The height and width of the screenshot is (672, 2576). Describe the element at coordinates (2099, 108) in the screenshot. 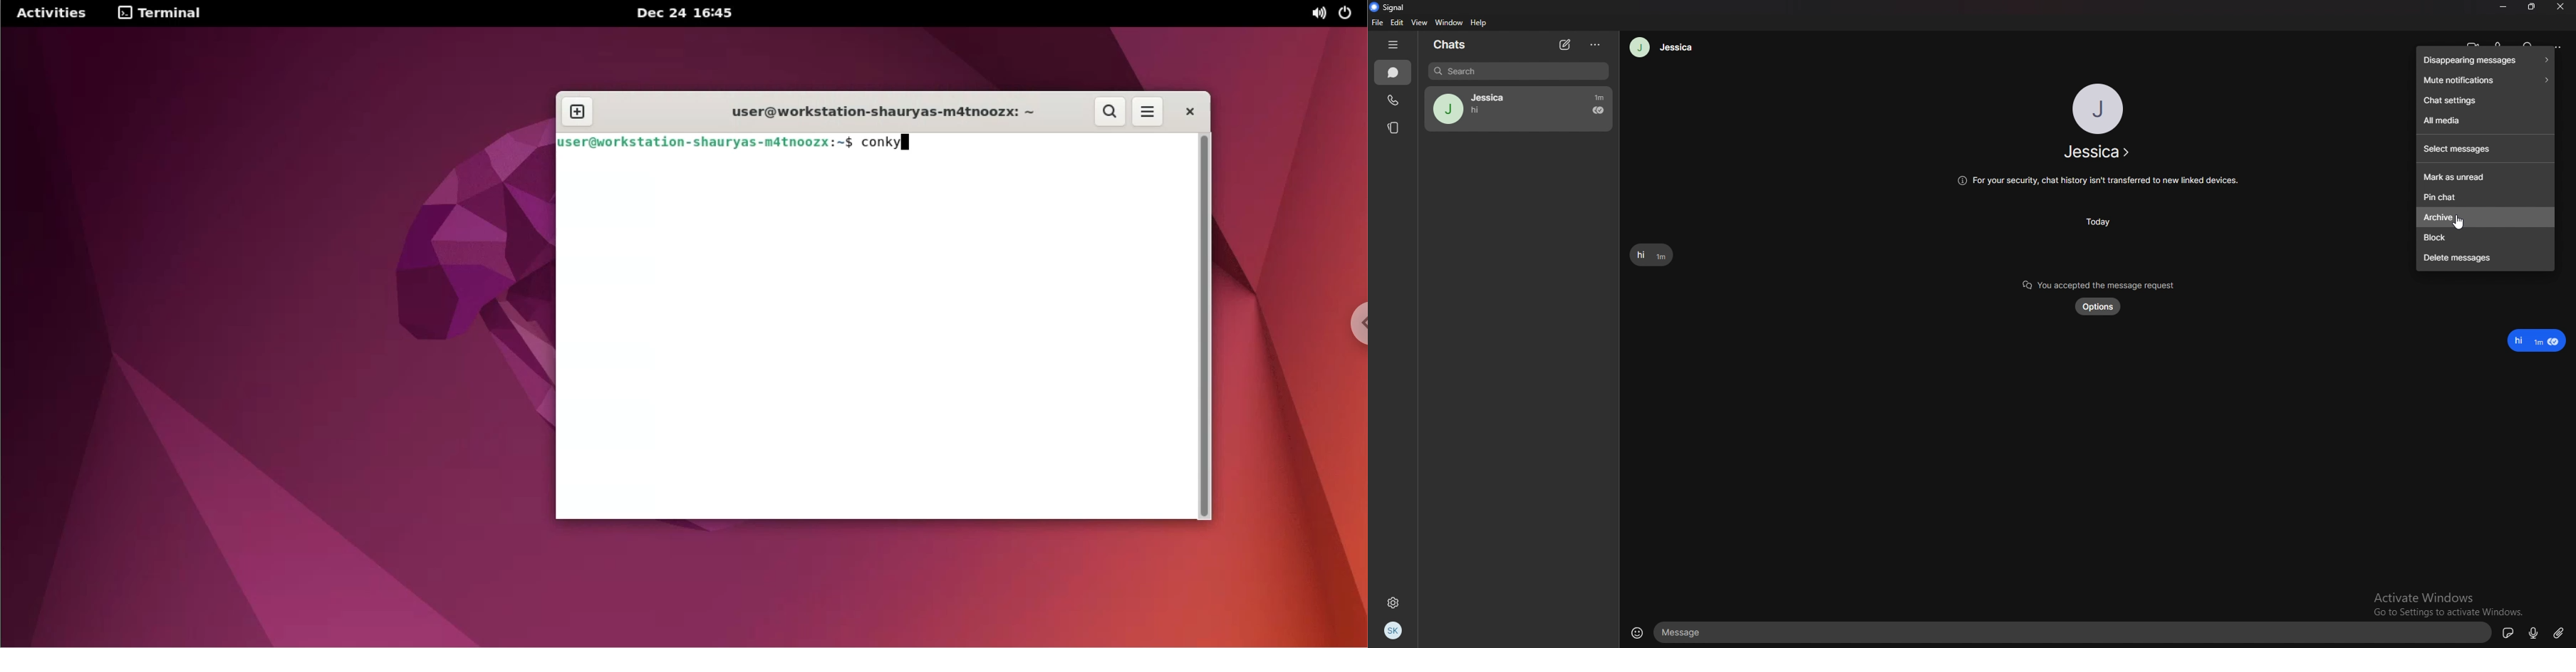

I see `Contact photo J` at that location.